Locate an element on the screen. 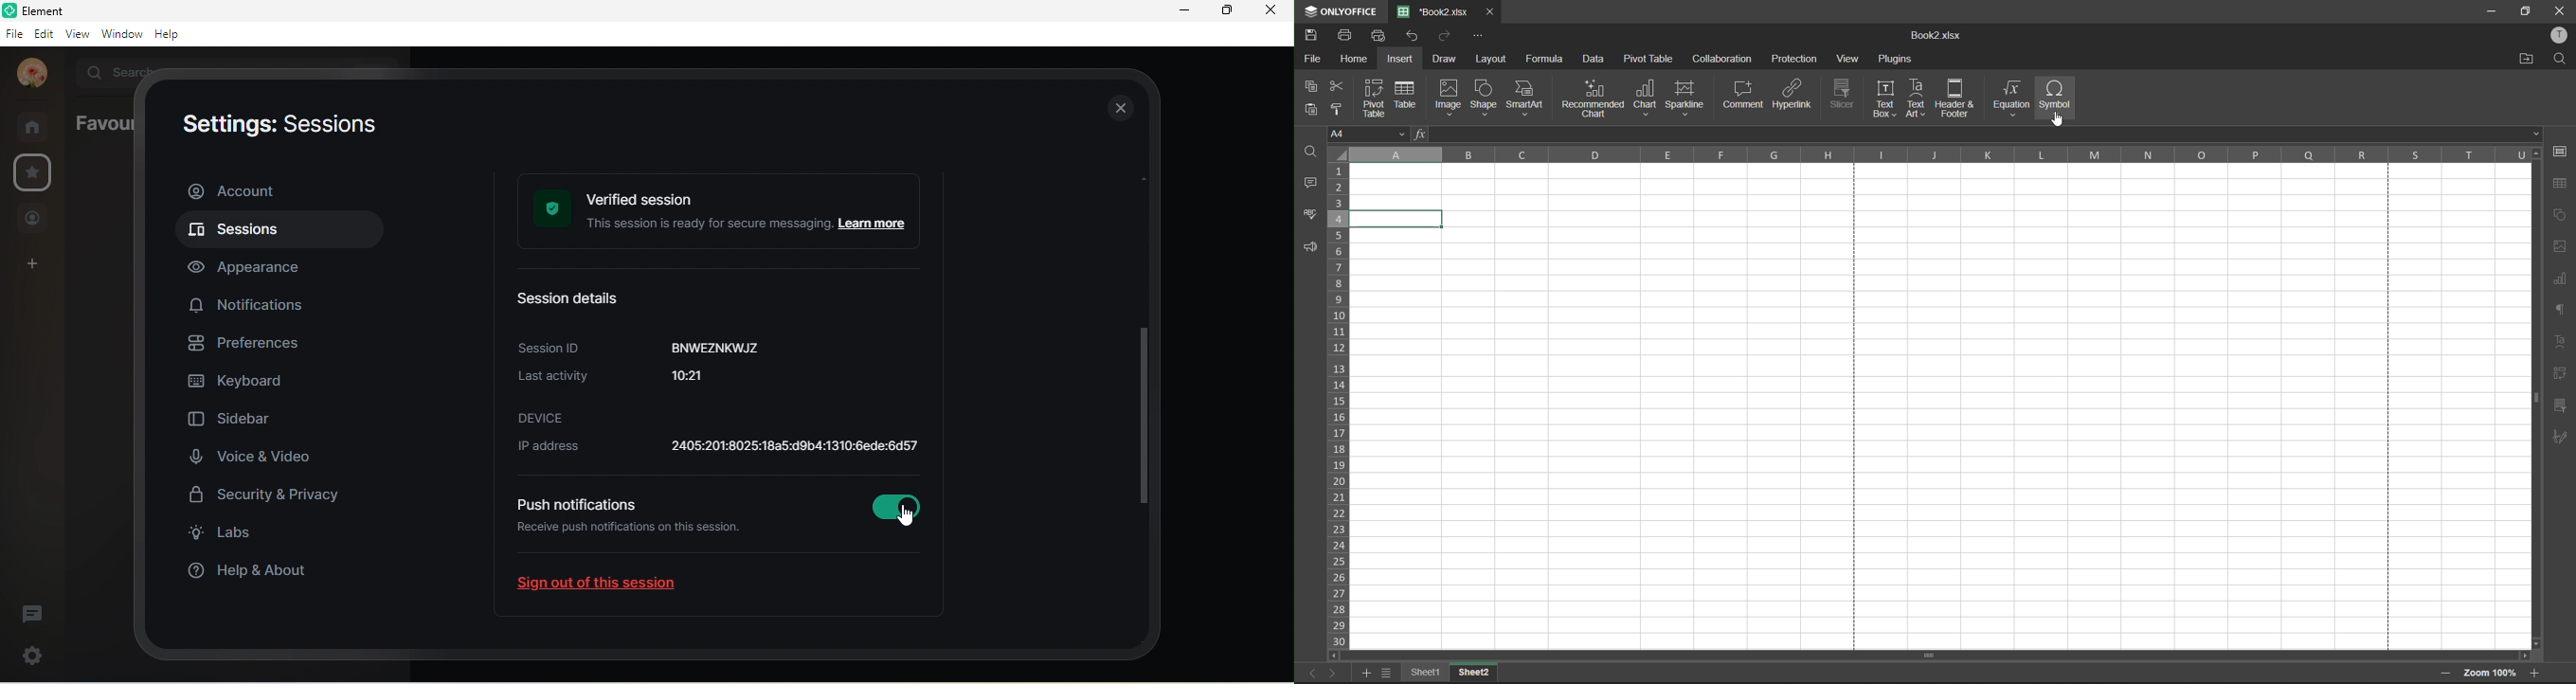 Image resolution: width=2576 pixels, height=700 pixels. cut is located at coordinates (1338, 87).